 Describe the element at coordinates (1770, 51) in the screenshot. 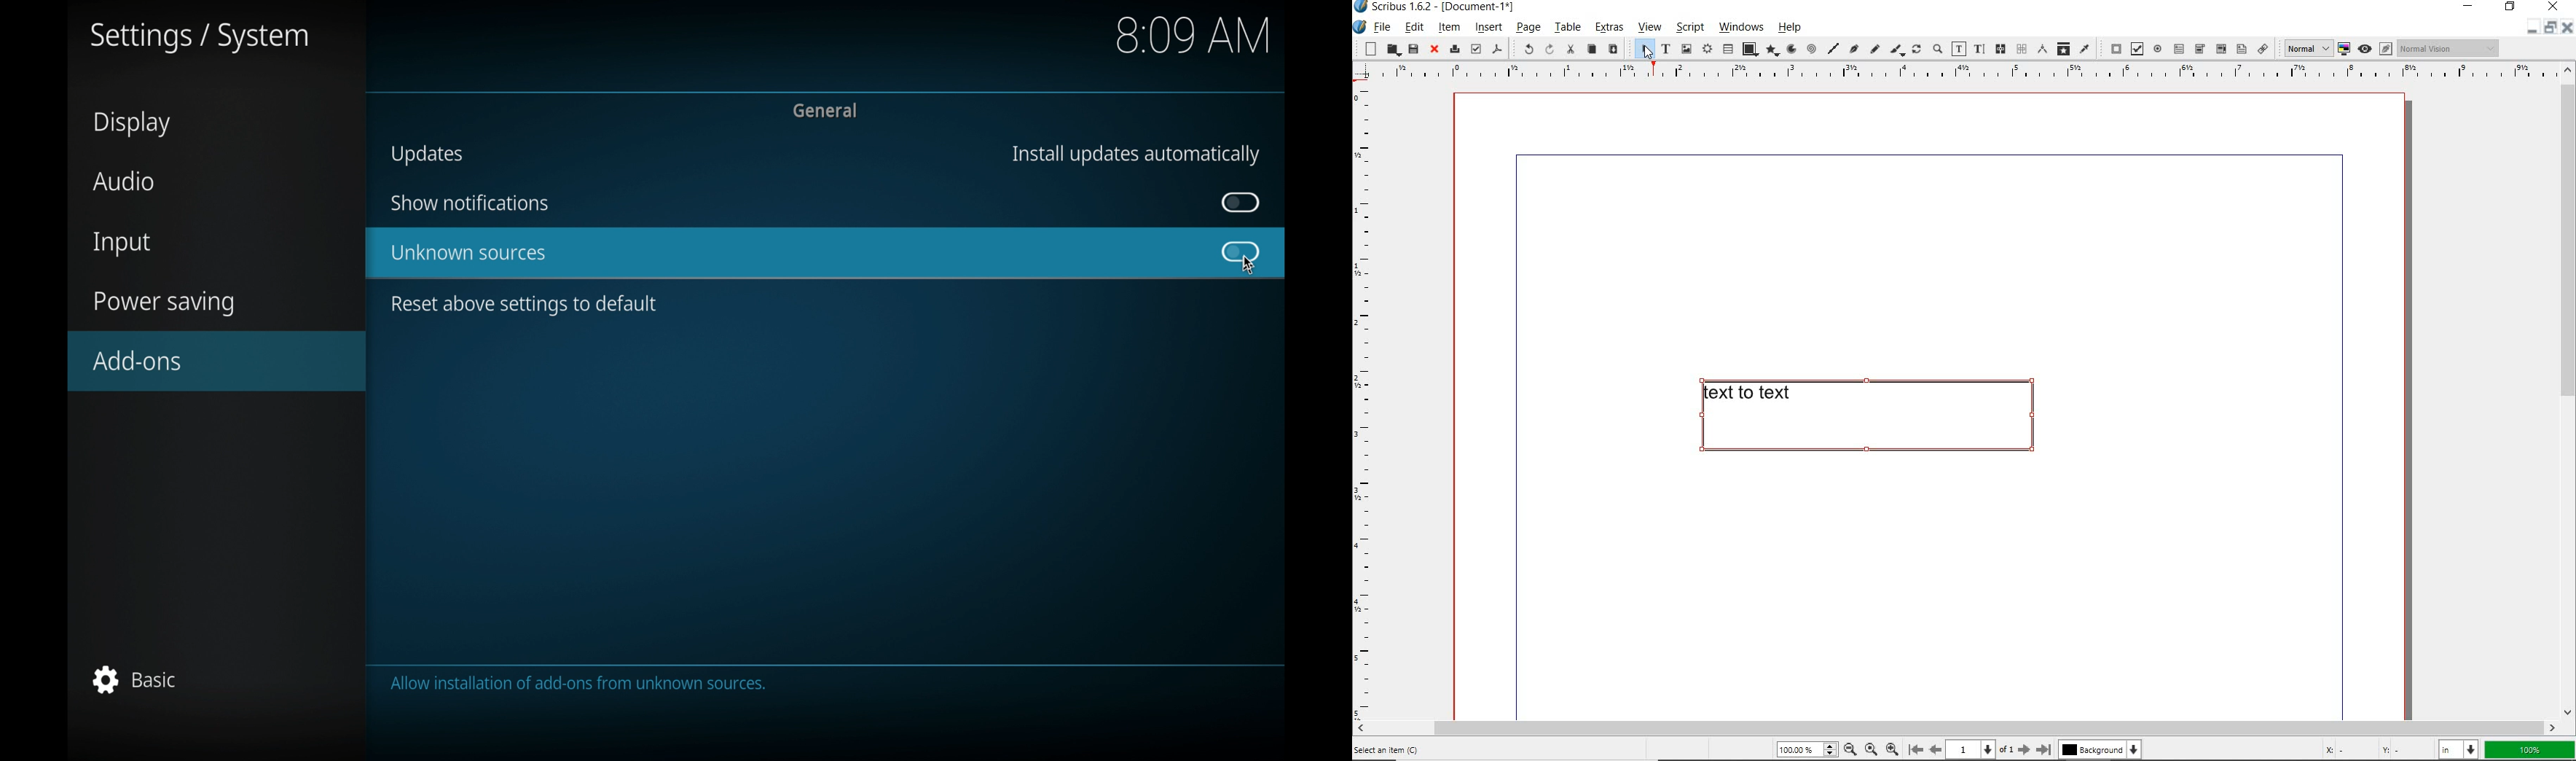

I see `polygon` at that location.